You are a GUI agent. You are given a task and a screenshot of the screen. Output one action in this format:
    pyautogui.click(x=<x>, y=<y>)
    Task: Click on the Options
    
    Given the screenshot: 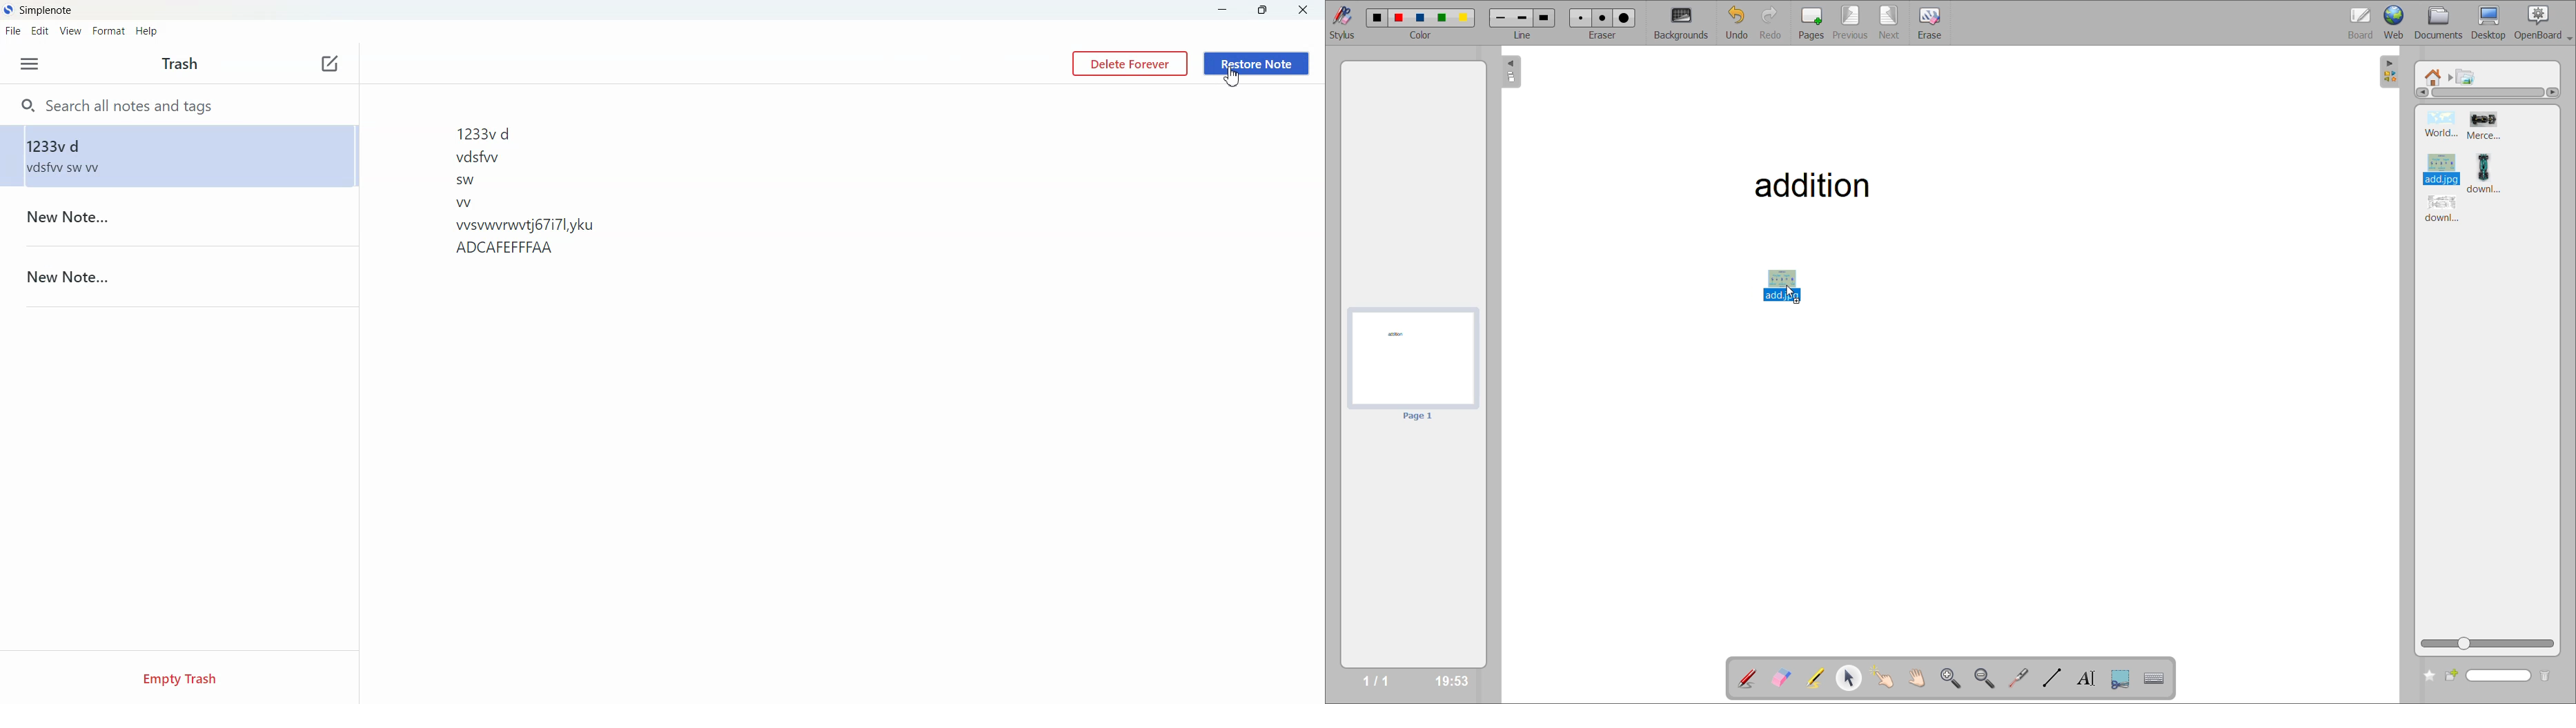 What is the action you would take?
    pyautogui.click(x=29, y=63)
    